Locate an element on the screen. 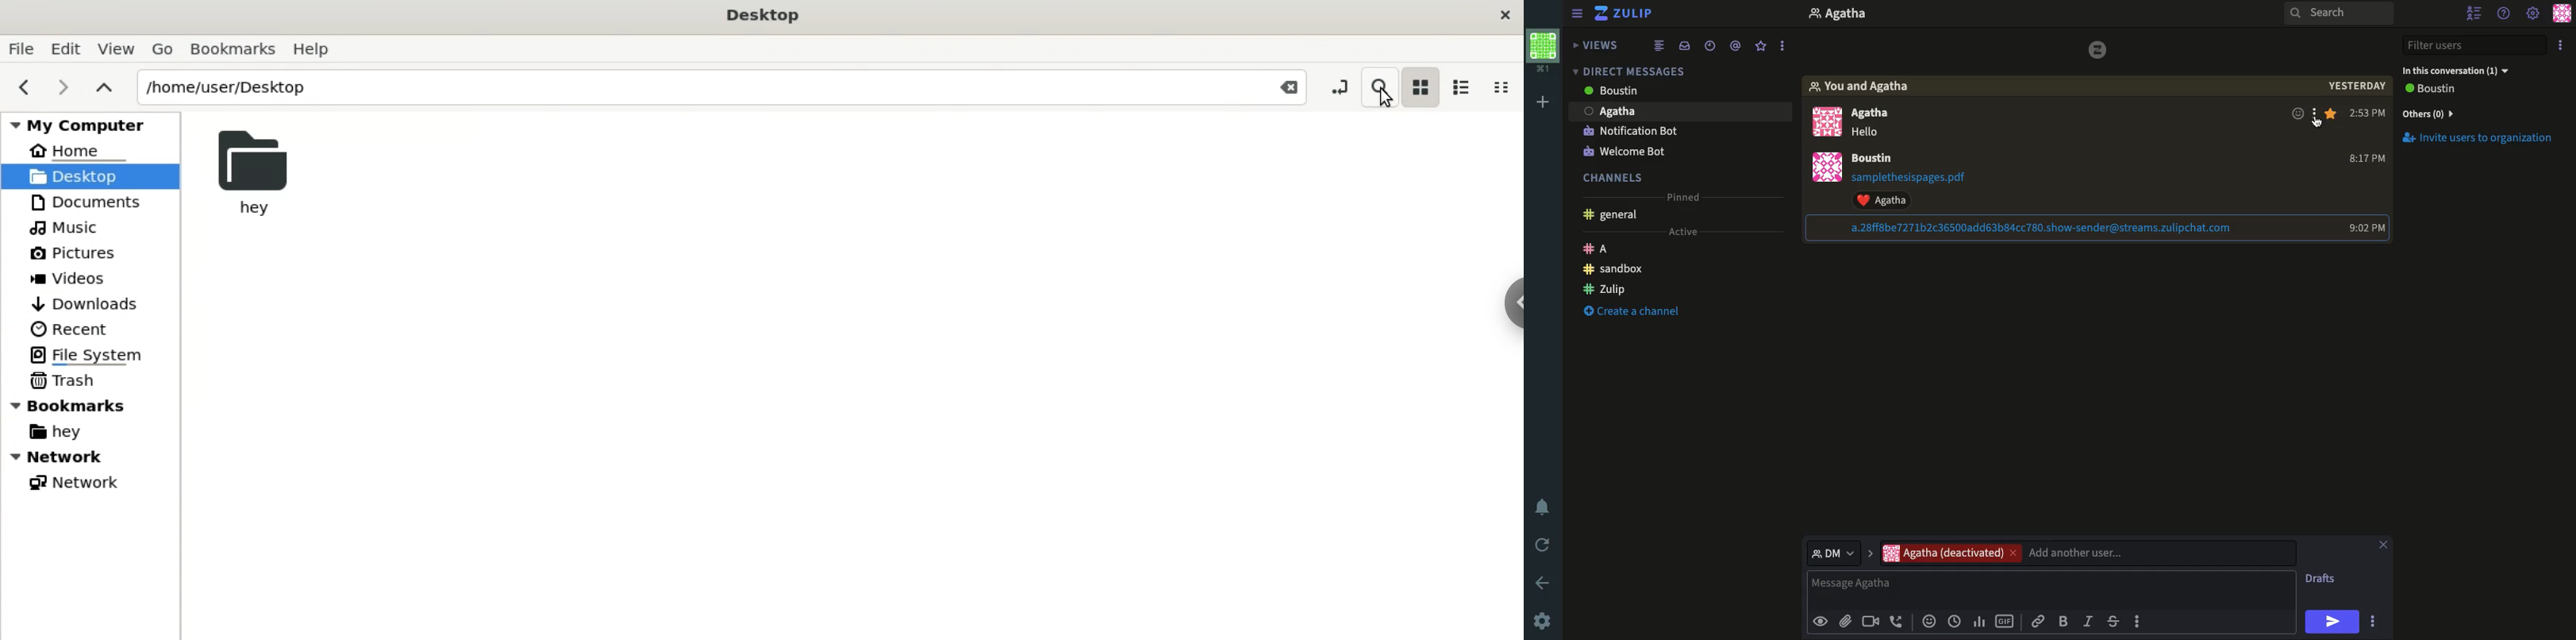 The image size is (2576, 644). Settings is located at coordinates (2534, 12).